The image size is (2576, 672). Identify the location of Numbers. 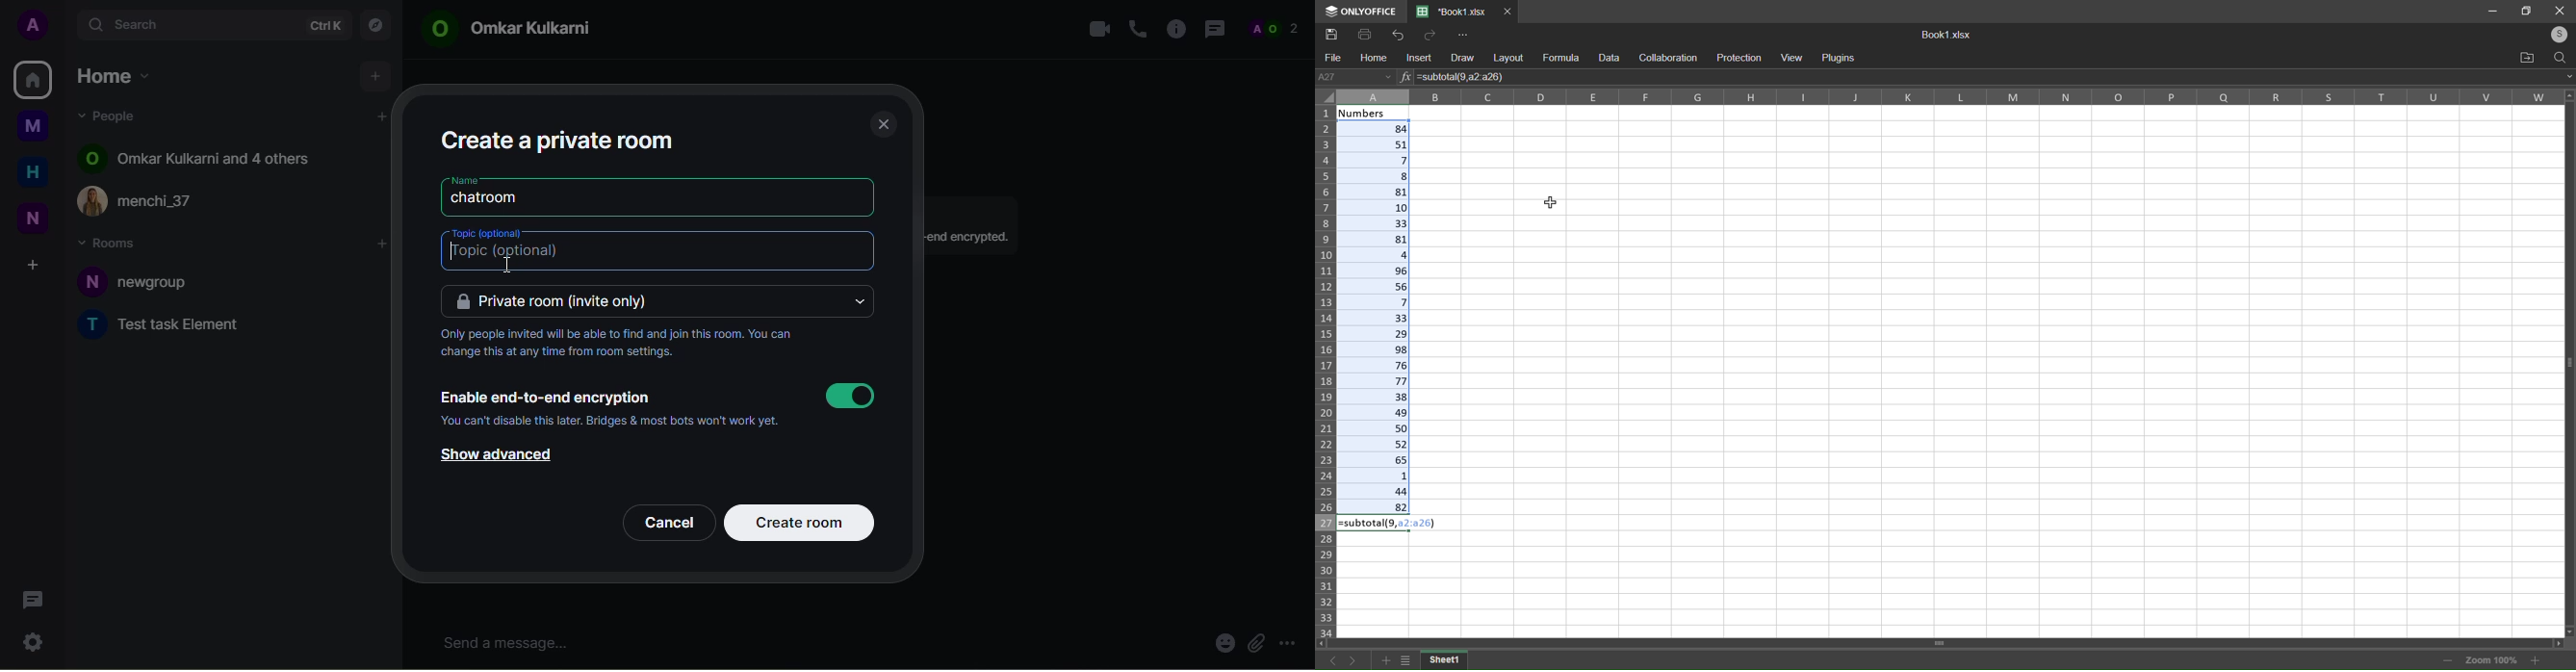
(1375, 112).